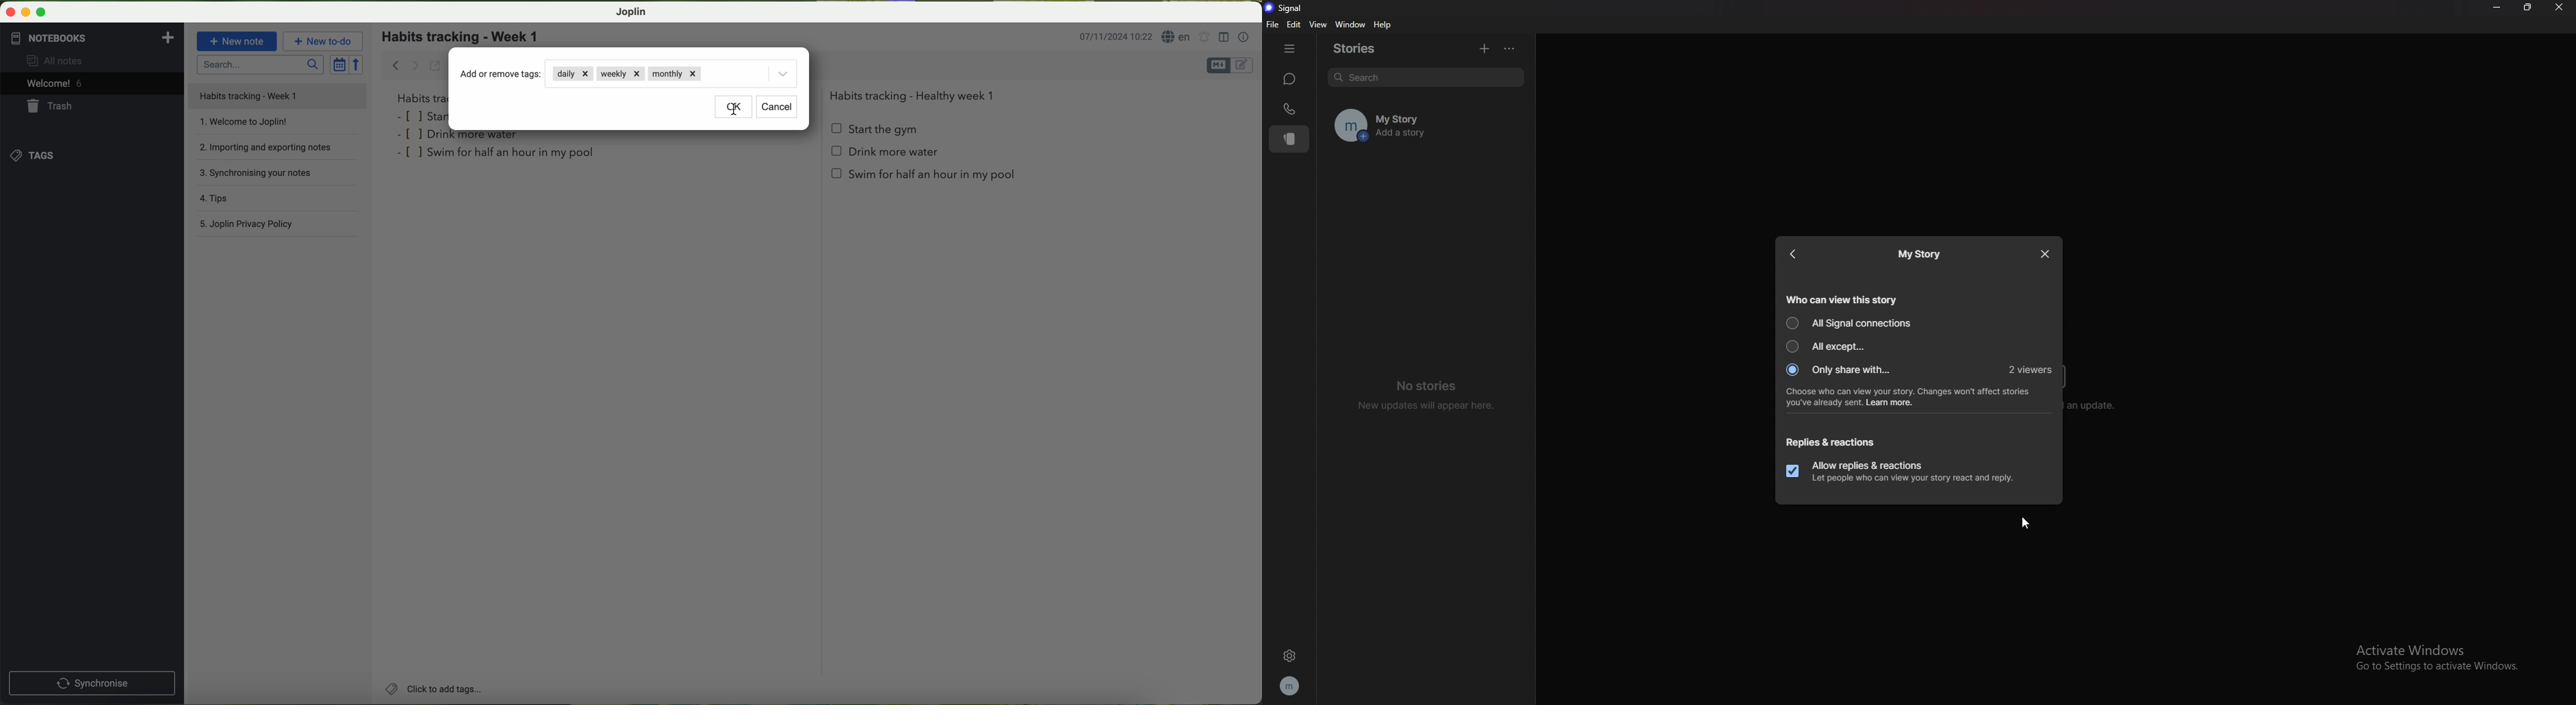 Image resolution: width=2576 pixels, height=728 pixels. What do you see at coordinates (23, 11) in the screenshot?
I see `minimize` at bounding box center [23, 11].